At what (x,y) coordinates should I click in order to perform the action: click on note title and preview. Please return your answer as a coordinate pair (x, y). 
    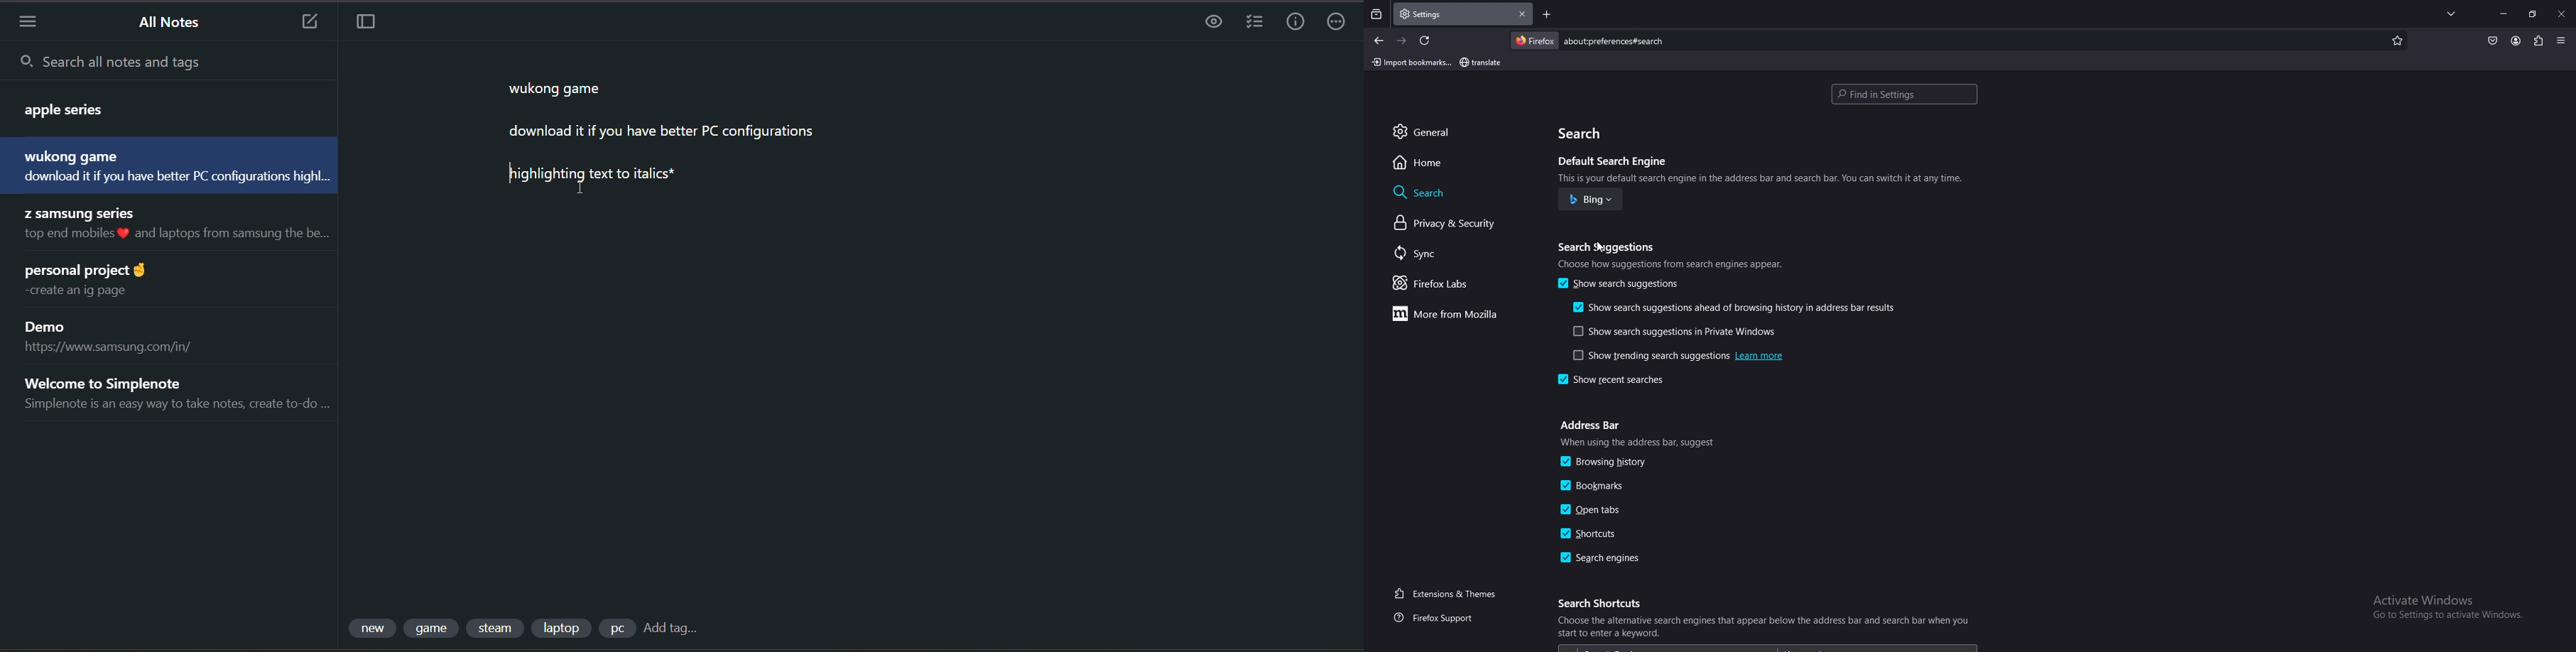
    Looking at the image, I should click on (174, 393).